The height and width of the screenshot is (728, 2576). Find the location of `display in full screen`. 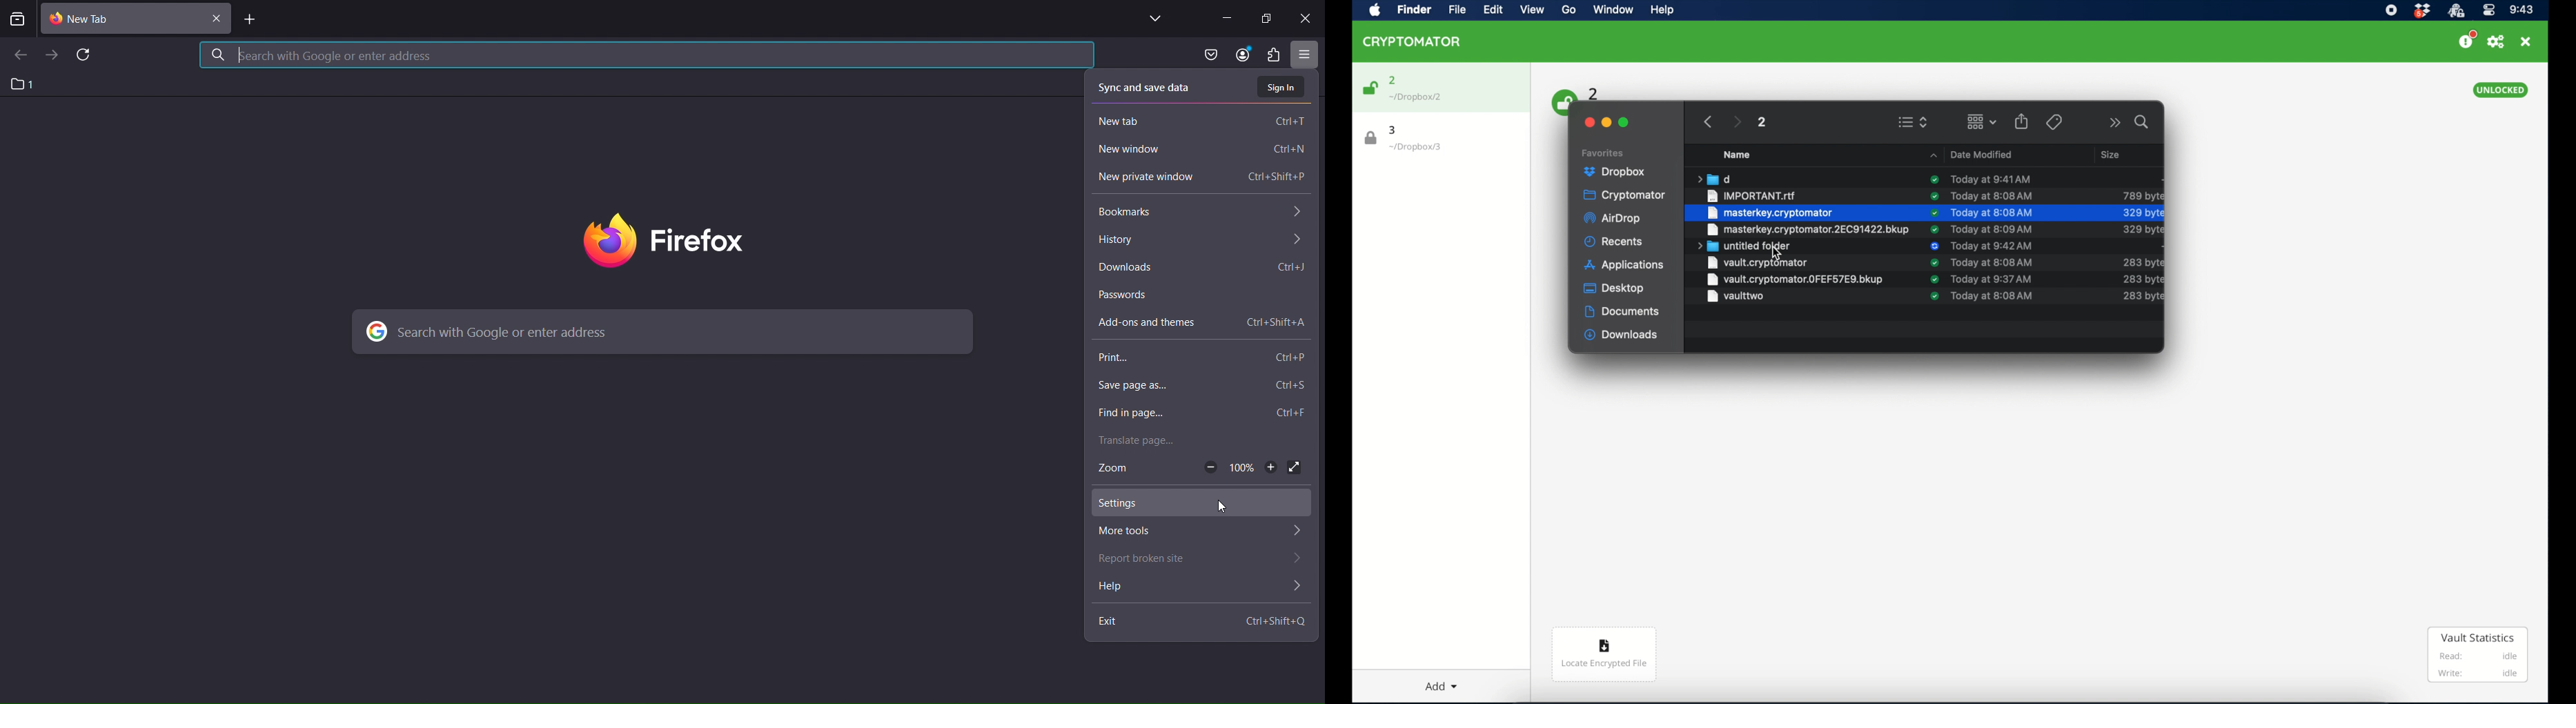

display in full screen is located at coordinates (1295, 468).